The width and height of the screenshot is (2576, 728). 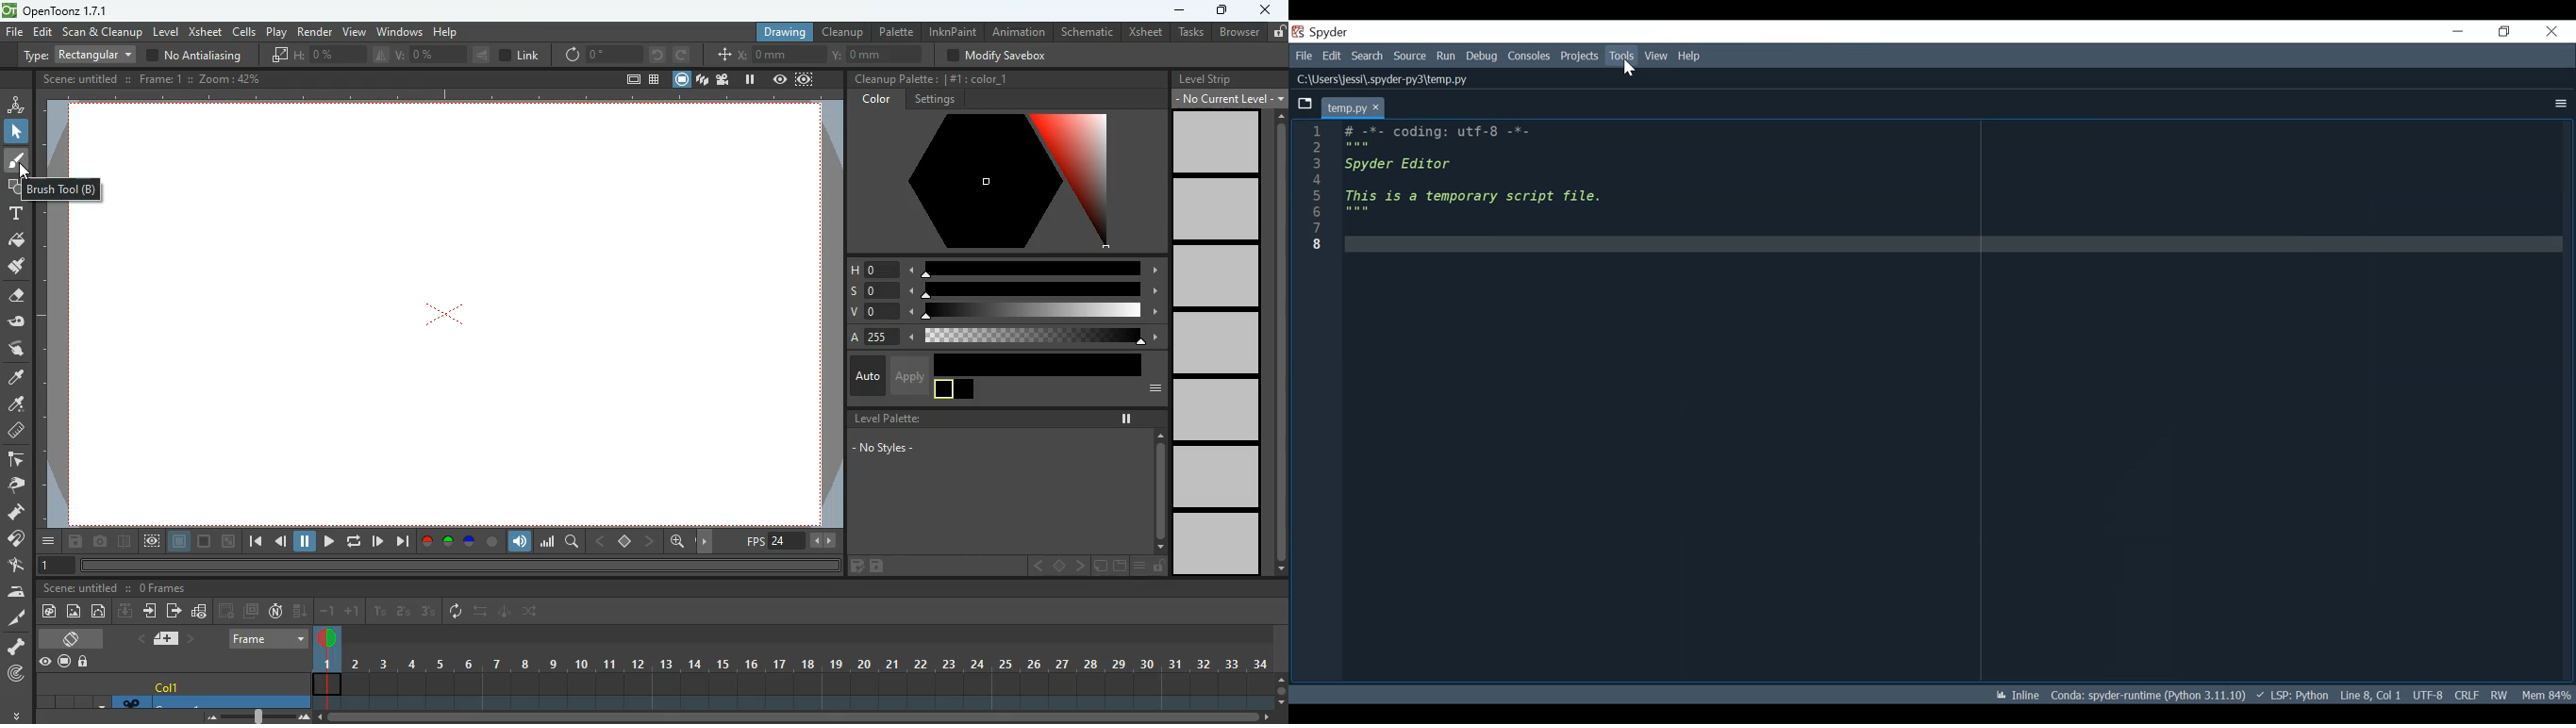 What do you see at coordinates (1367, 56) in the screenshot?
I see `Search` at bounding box center [1367, 56].